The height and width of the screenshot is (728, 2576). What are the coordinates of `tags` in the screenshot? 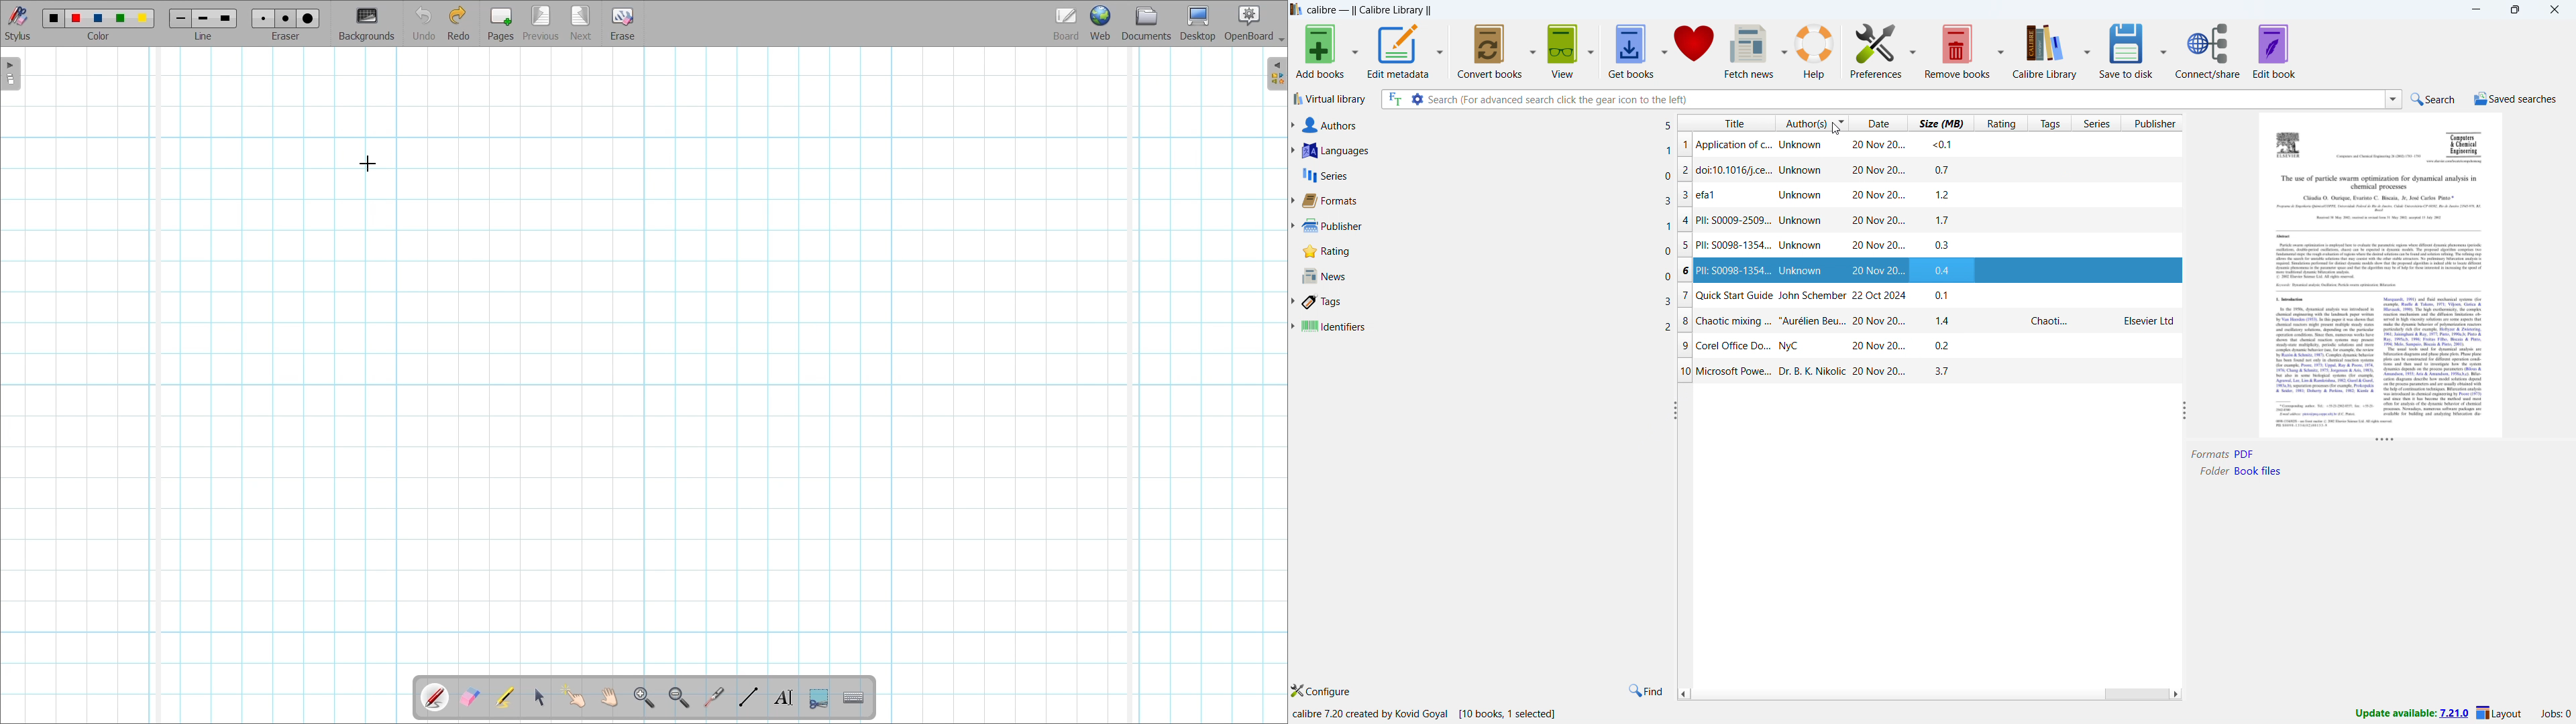 It's located at (1487, 302).